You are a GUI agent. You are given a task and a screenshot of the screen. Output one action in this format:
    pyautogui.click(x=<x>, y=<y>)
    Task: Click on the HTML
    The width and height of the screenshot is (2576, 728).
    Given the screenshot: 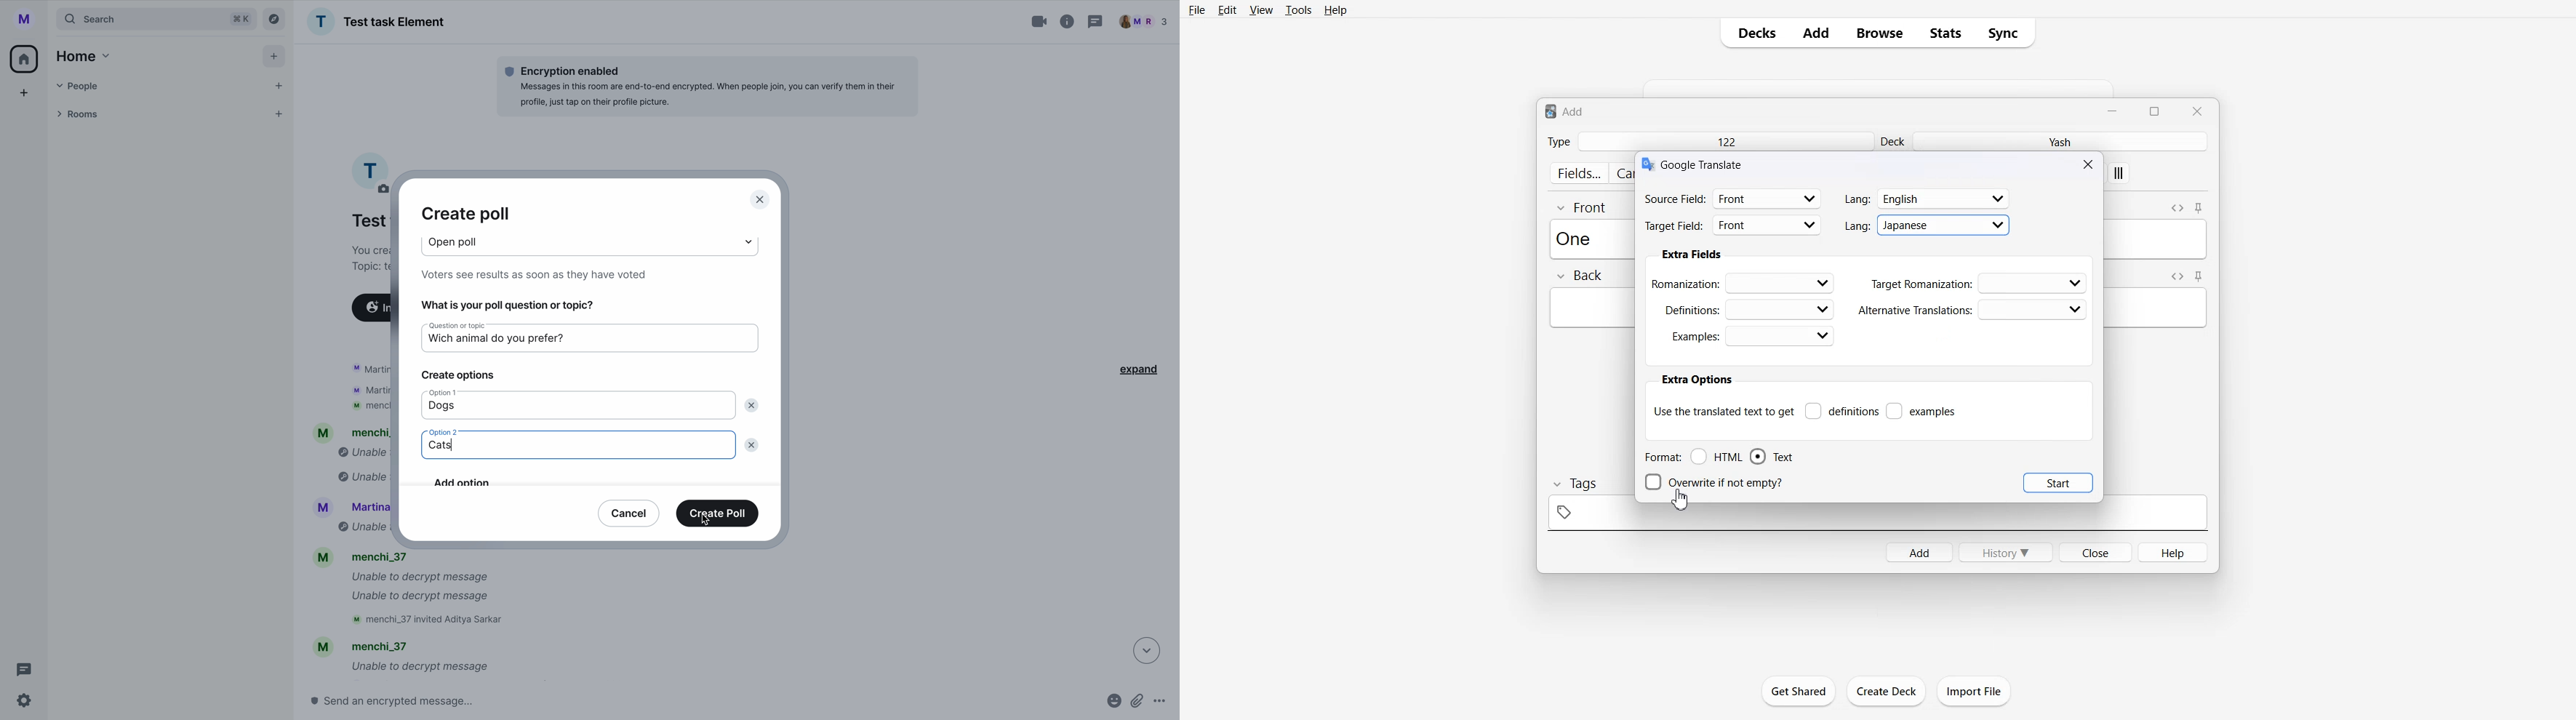 What is the action you would take?
    pyautogui.click(x=1717, y=457)
    